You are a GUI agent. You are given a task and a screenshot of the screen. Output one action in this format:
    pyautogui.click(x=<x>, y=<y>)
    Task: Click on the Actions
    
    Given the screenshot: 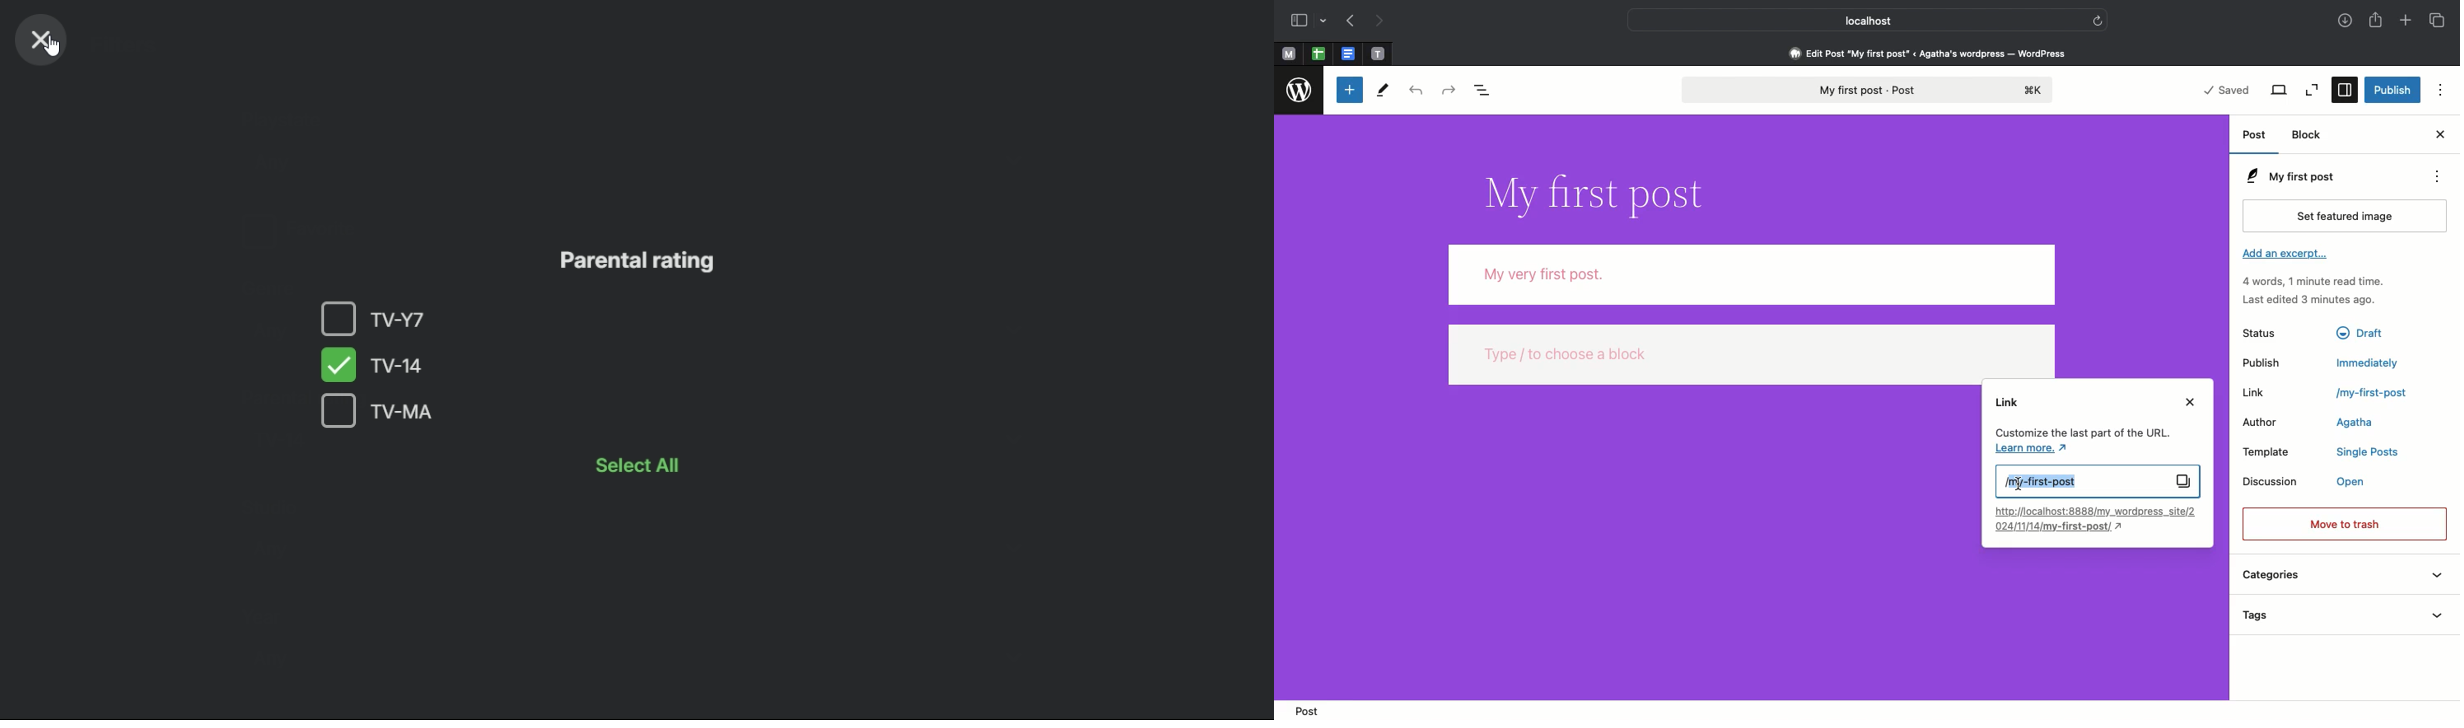 What is the action you would take?
    pyautogui.click(x=2436, y=176)
    